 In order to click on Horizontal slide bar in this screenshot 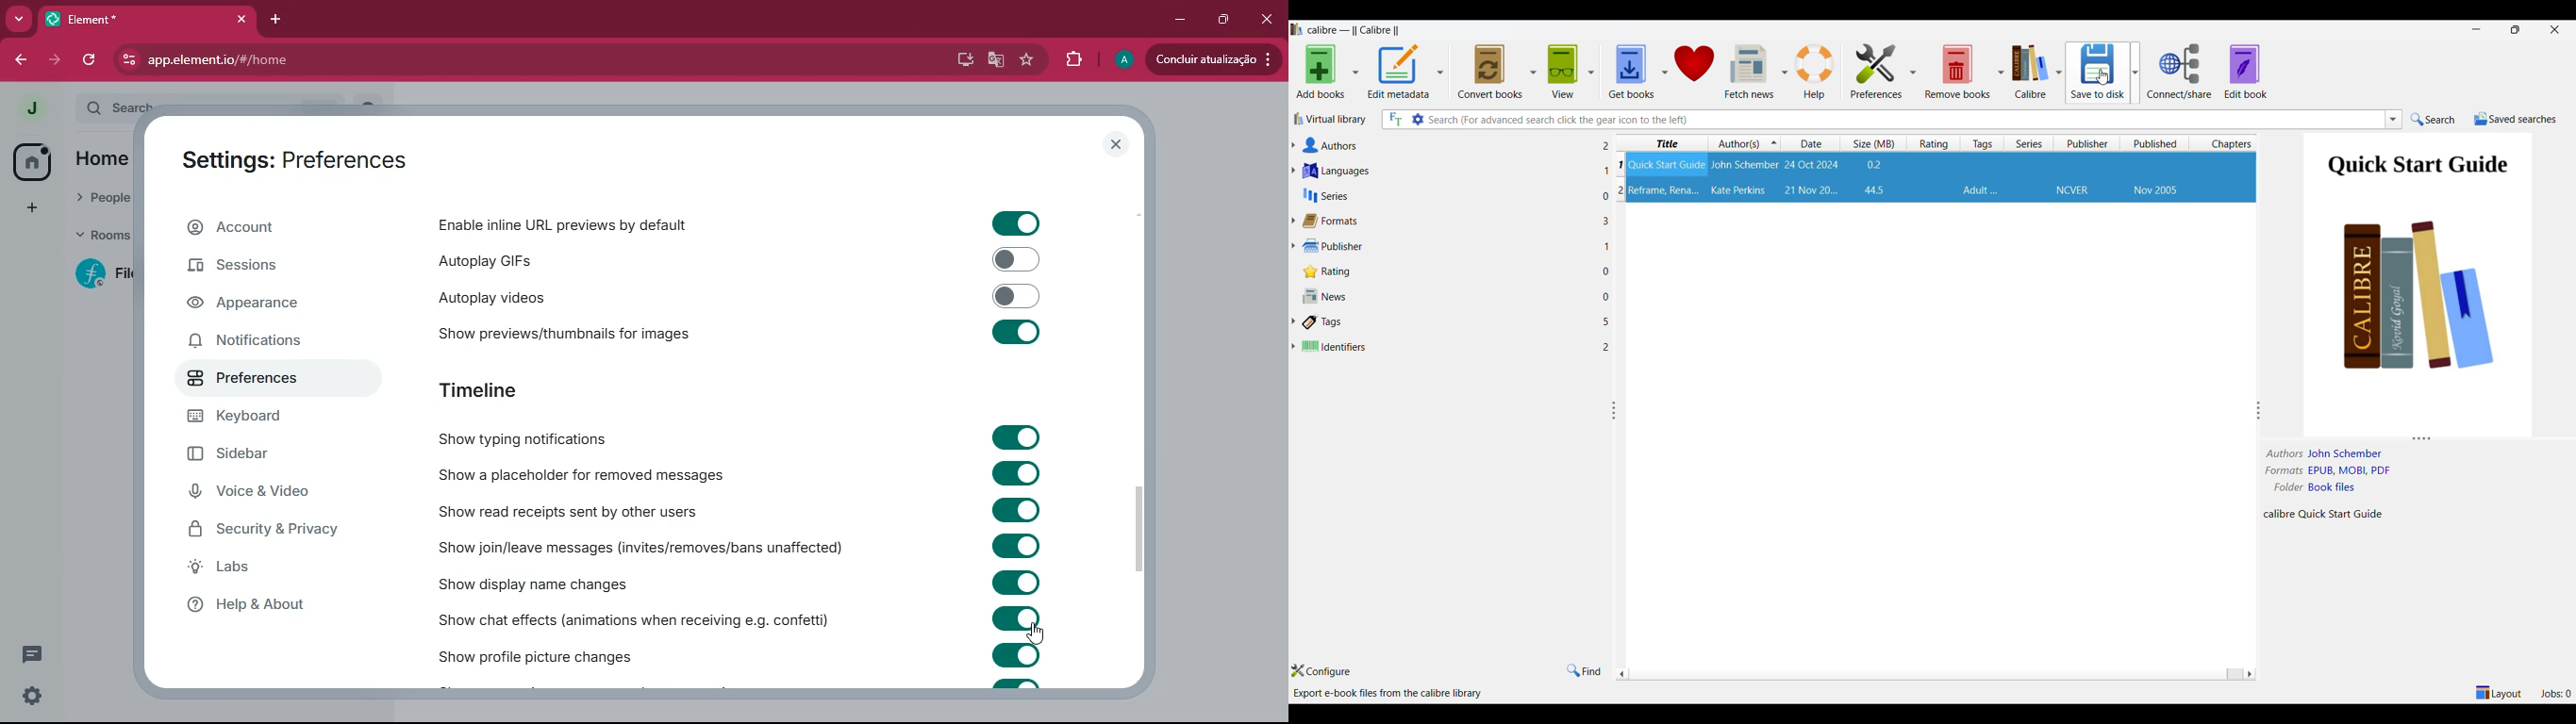, I will do `click(1932, 675)`.